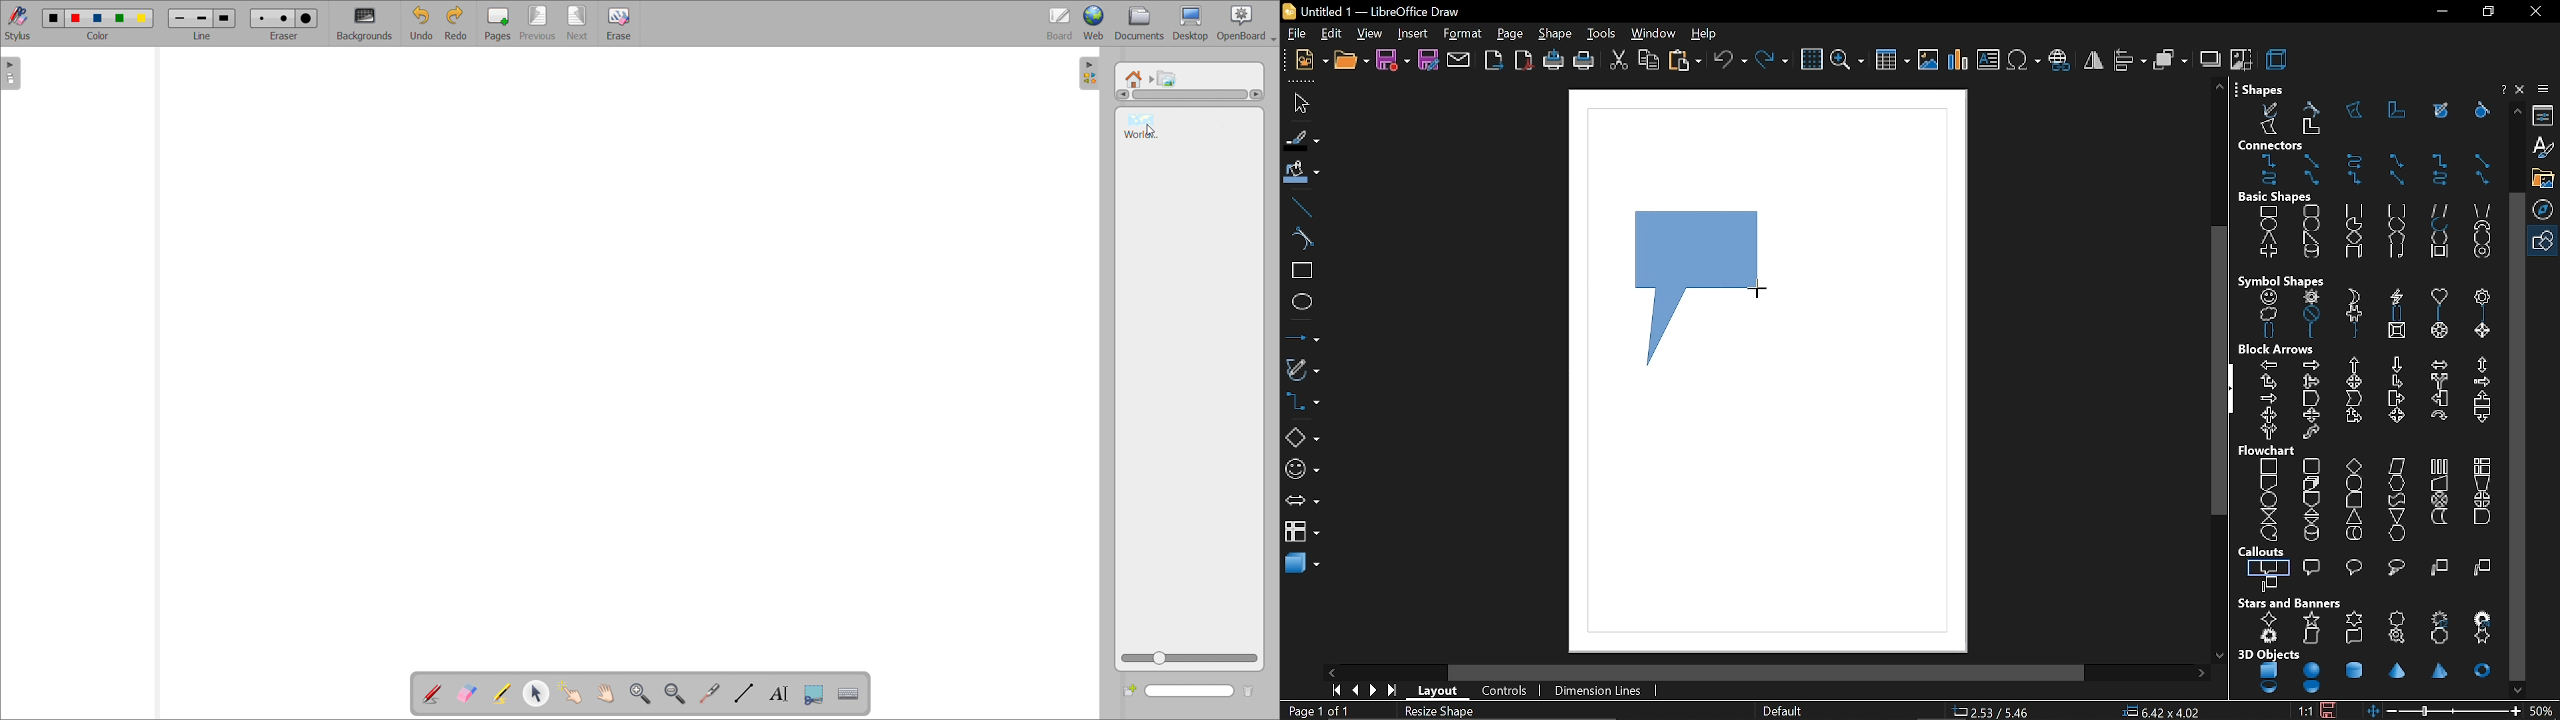 The height and width of the screenshot is (728, 2576). What do you see at coordinates (1618, 61) in the screenshot?
I see `cut` at bounding box center [1618, 61].